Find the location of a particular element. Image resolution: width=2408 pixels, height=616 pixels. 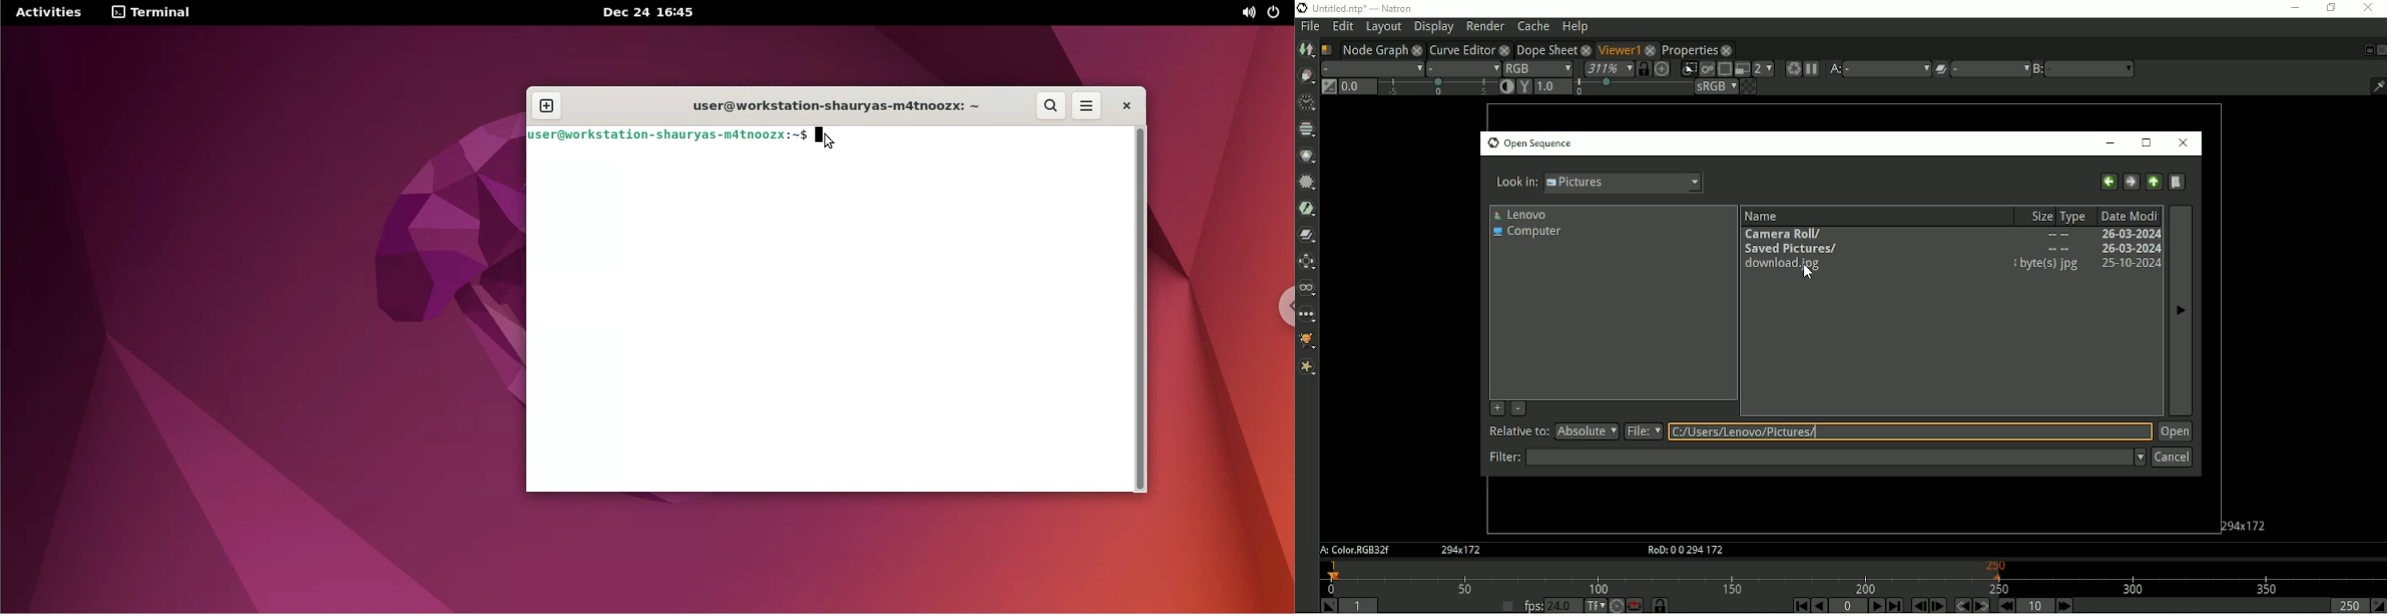

Minimize is located at coordinates (2109, 142).